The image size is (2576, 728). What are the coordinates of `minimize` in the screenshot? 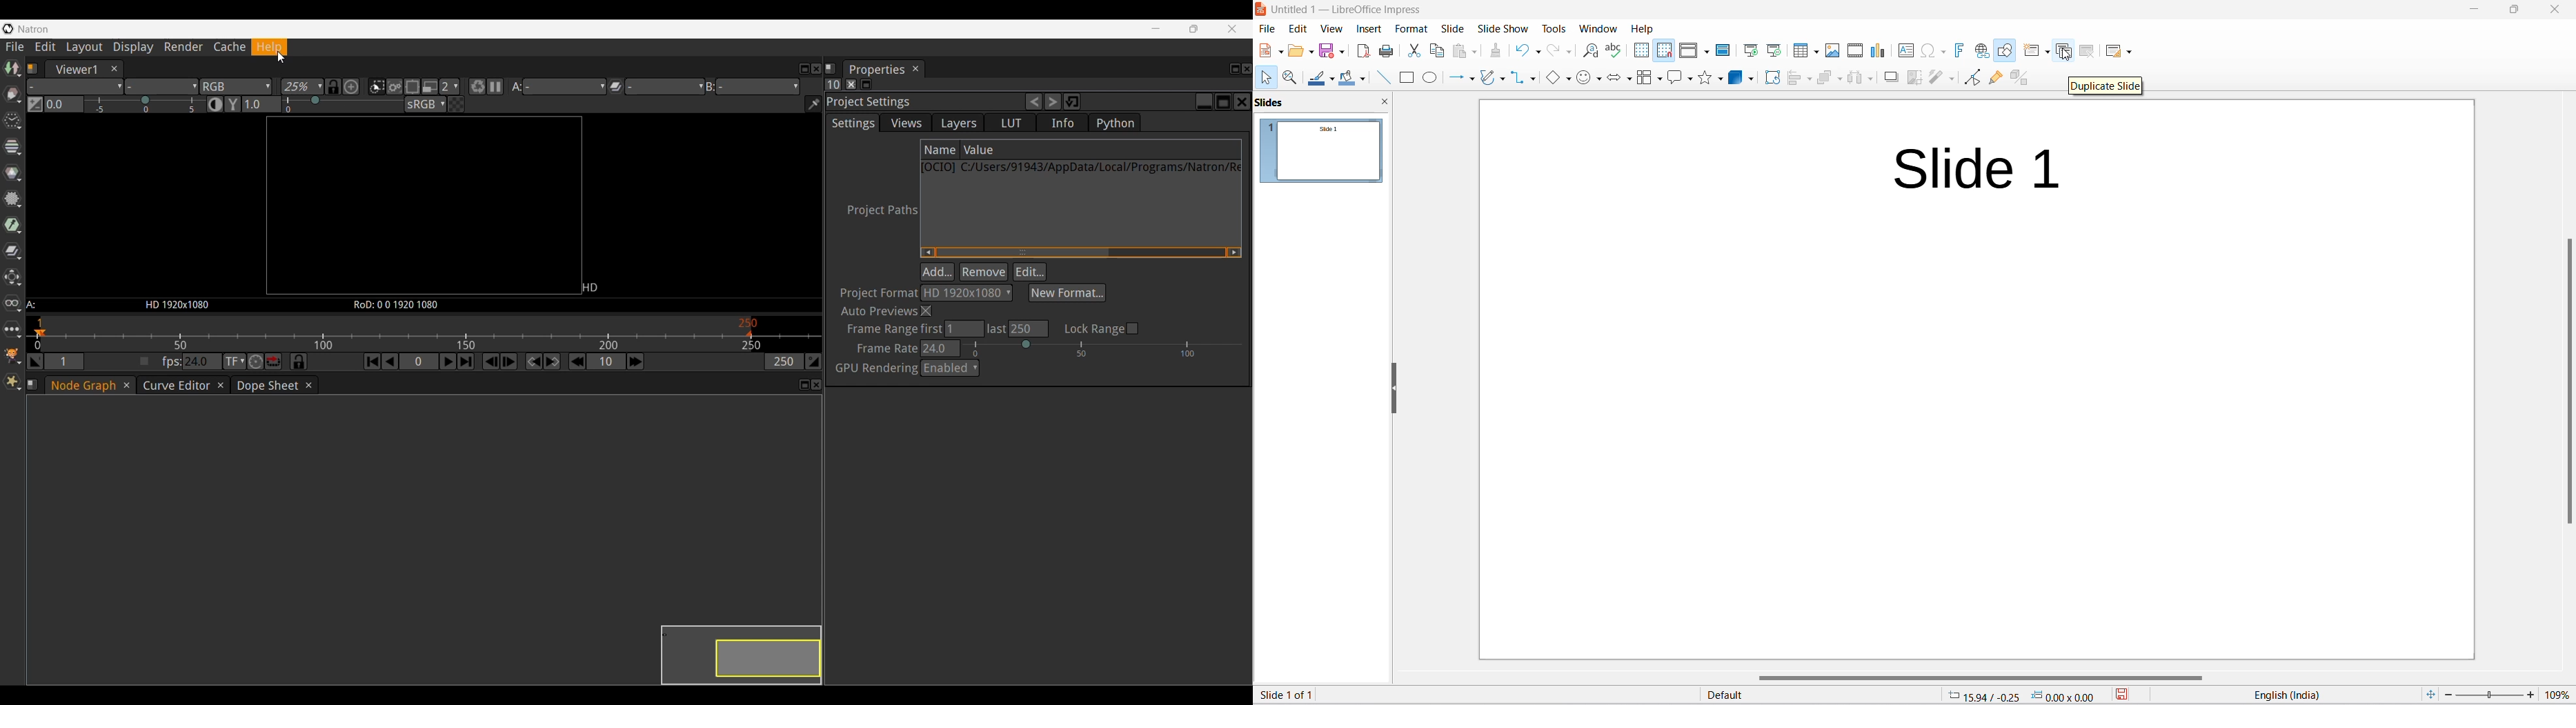 It's located at (2470, 9).